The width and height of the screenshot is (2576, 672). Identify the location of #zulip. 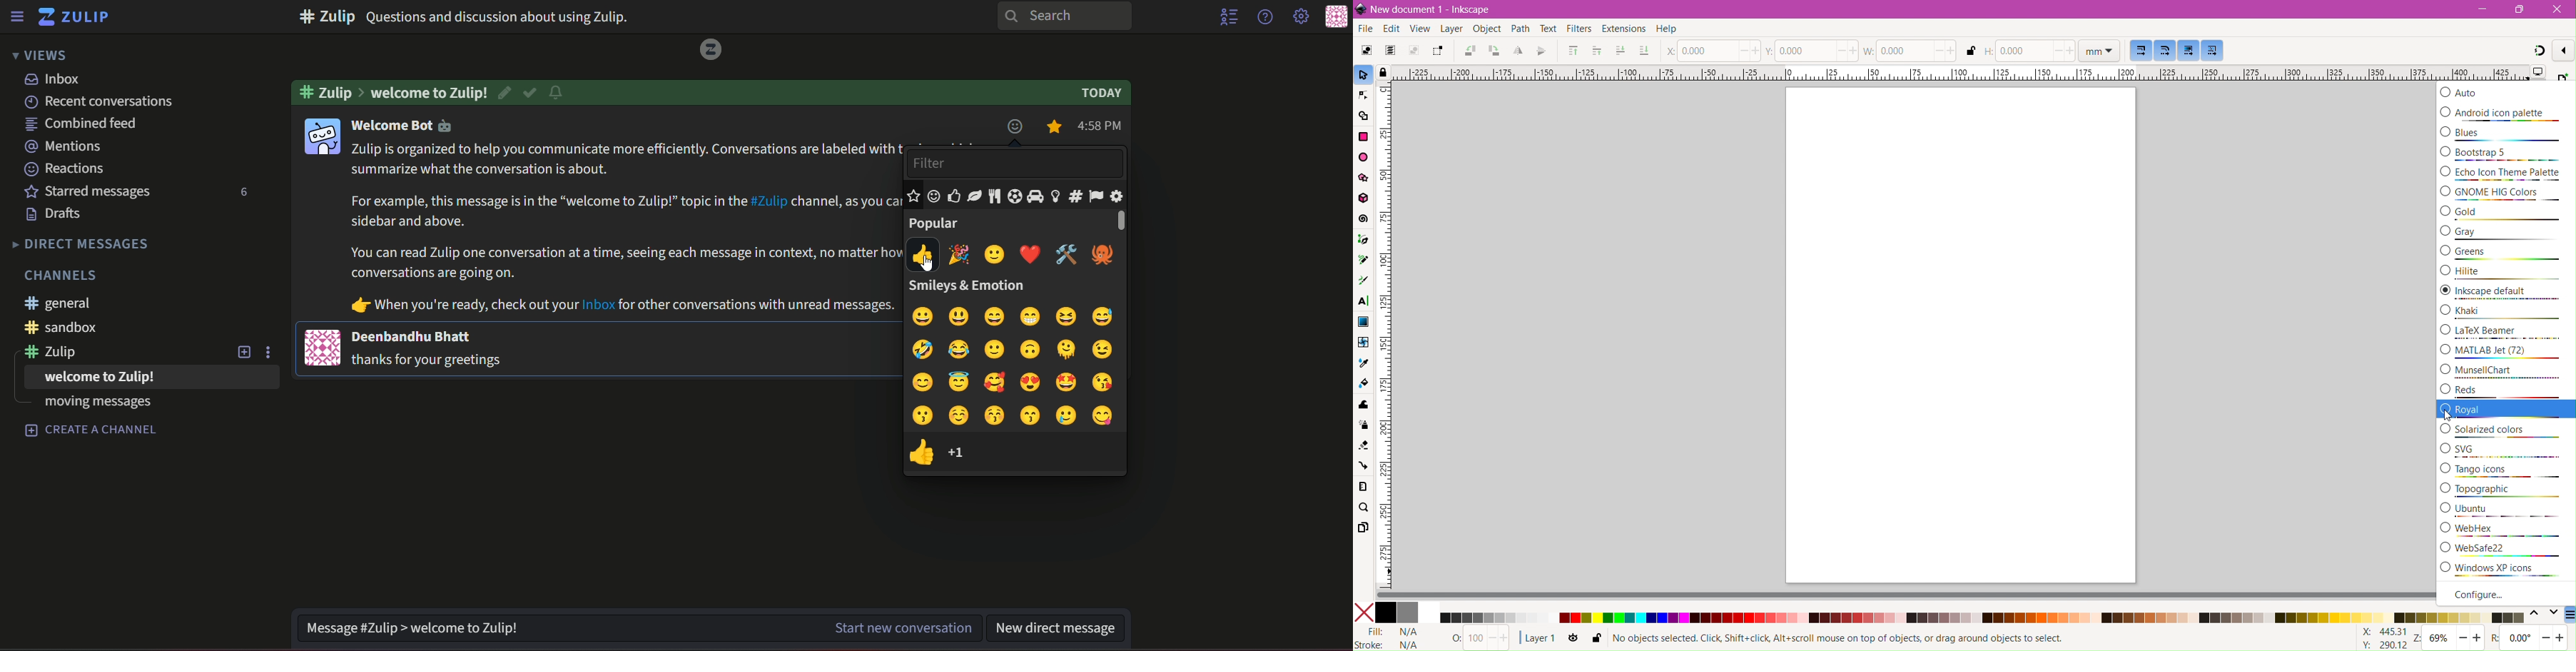
(55, 352).